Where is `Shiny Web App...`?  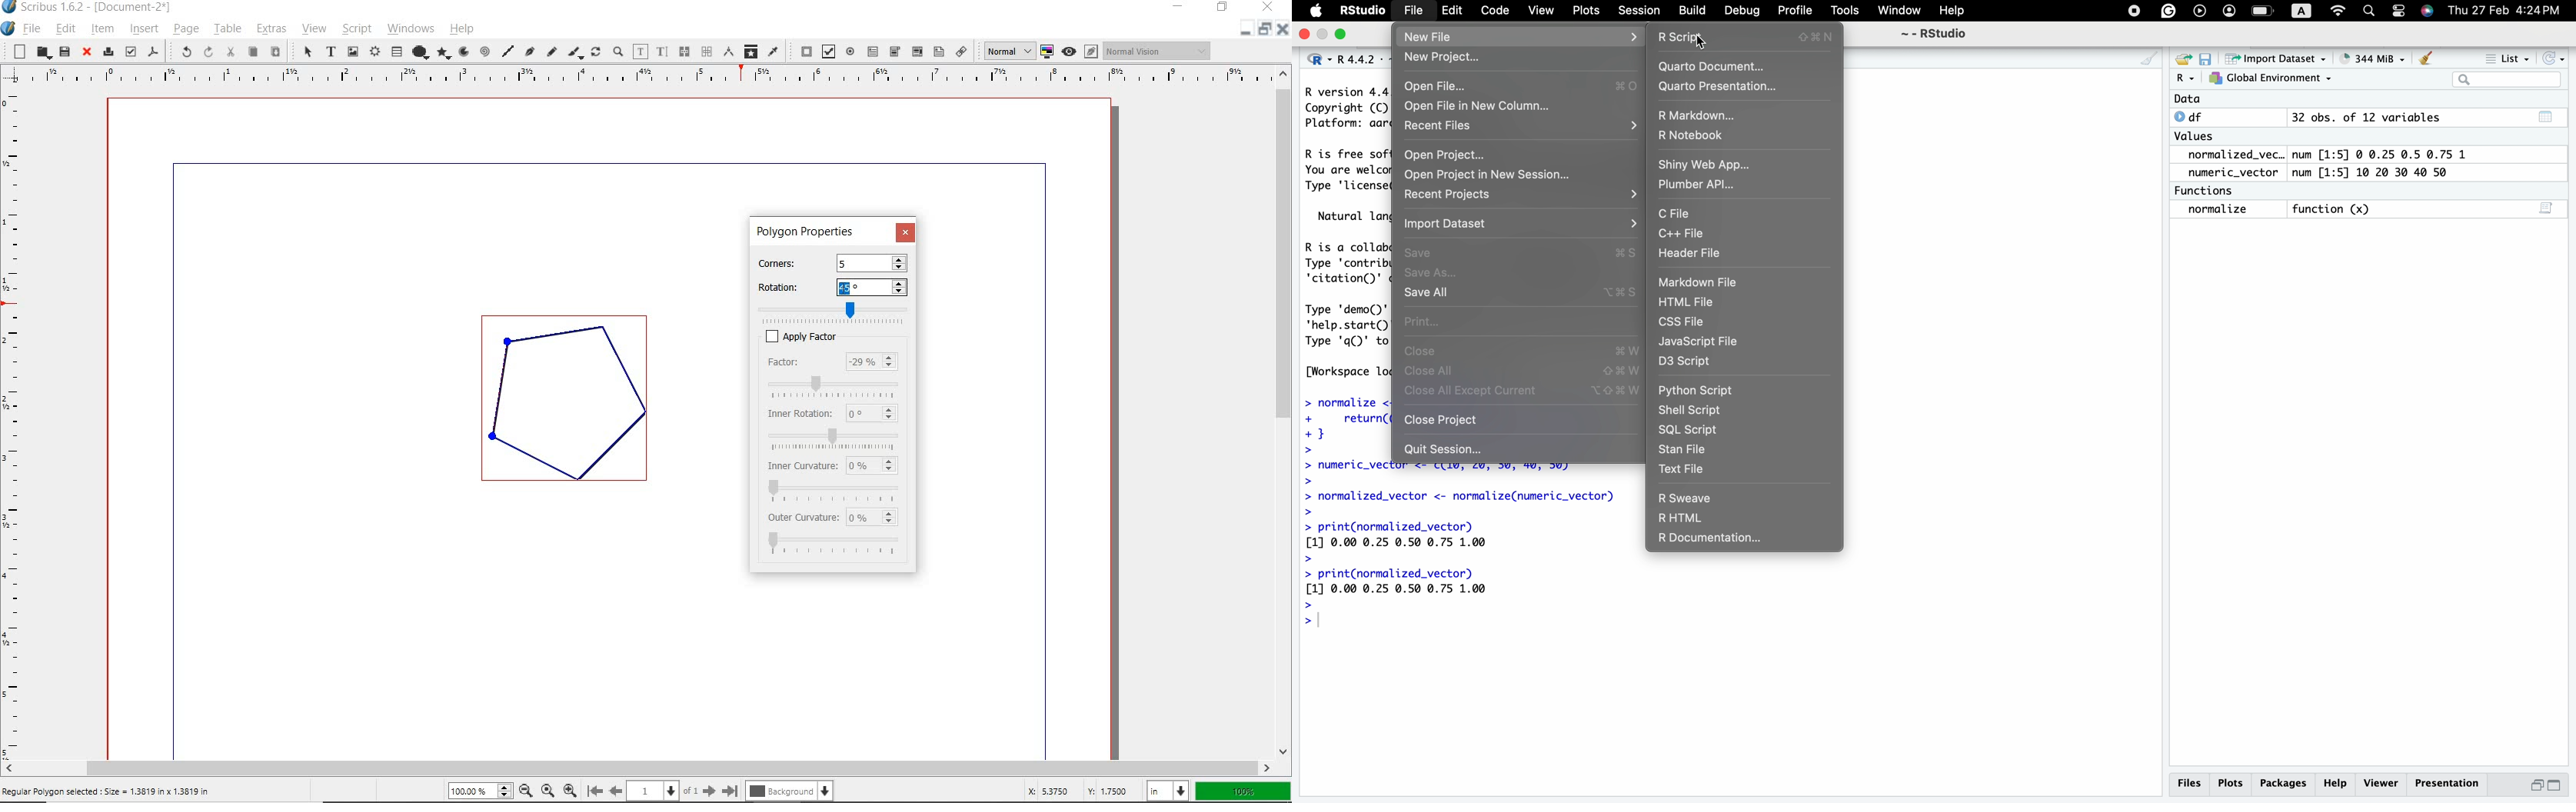 Shiny Web App... is located at coordinates (1707, 165).